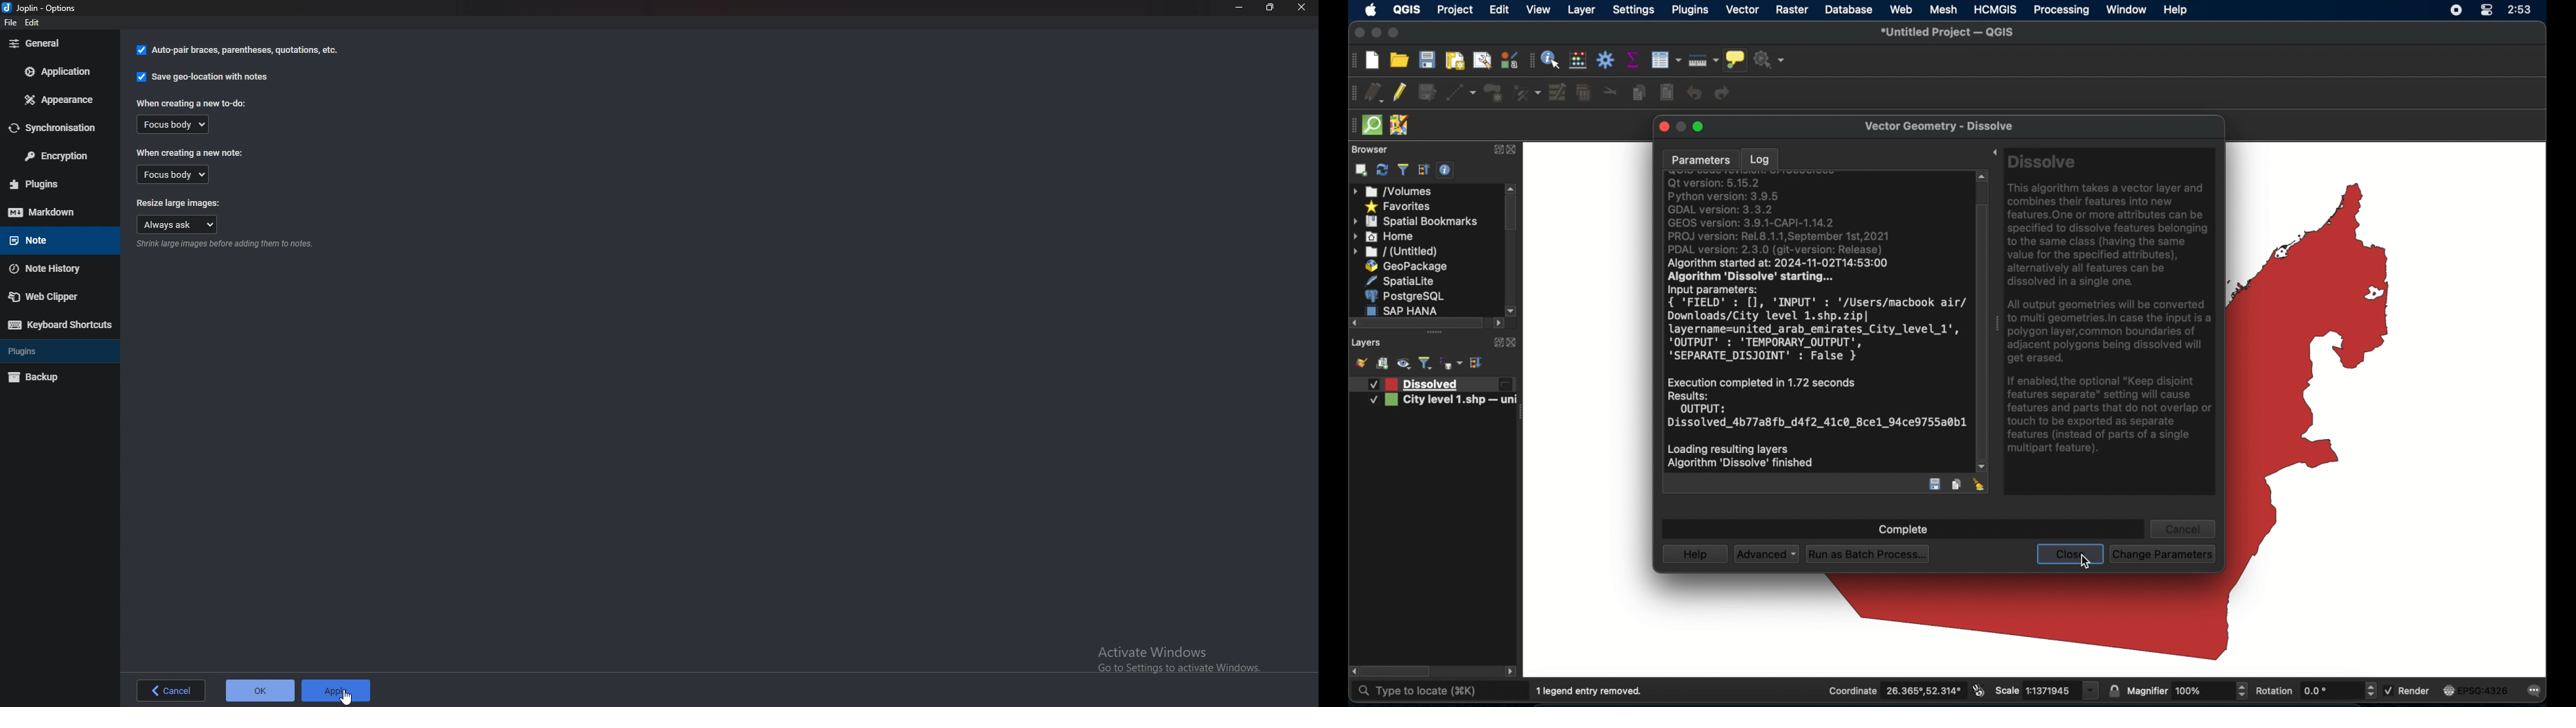  Describe the element at coordinates (194, 103) in the screenshot. I see `When creating a new to do` at that location.